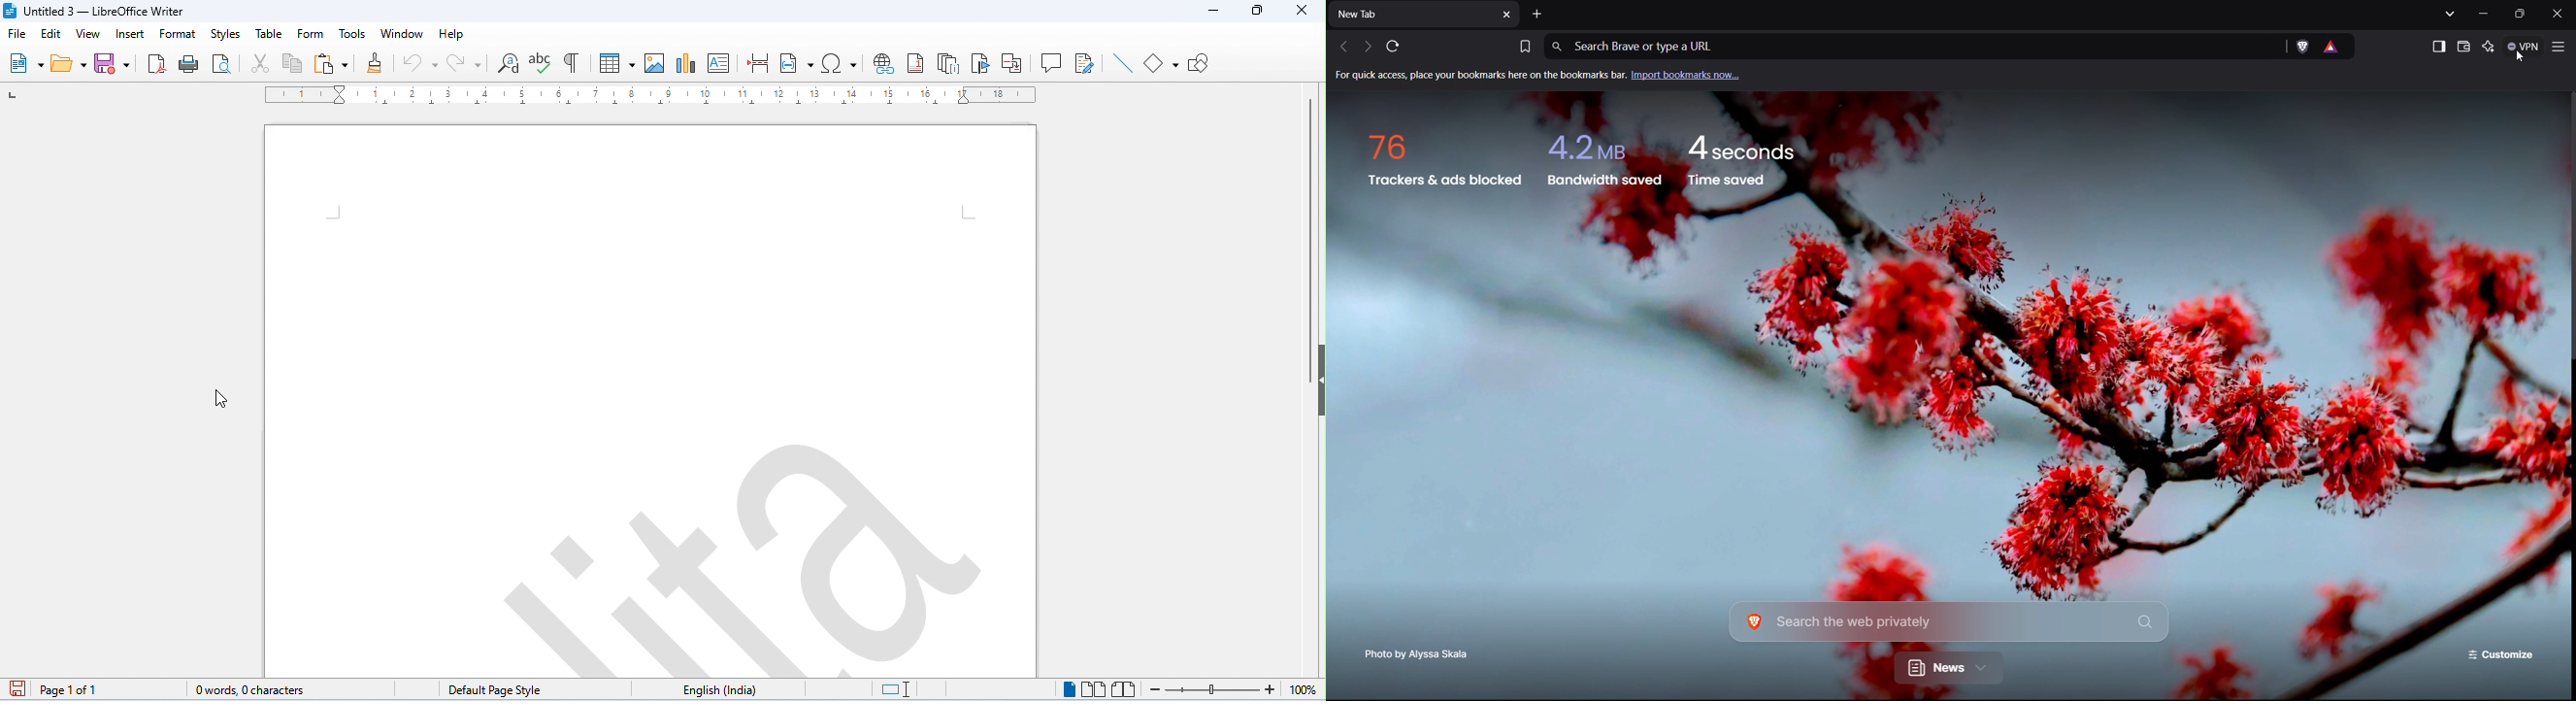 The height and width of the screenshot is (728, 2576). I want to click on paste, so click(331, 63).